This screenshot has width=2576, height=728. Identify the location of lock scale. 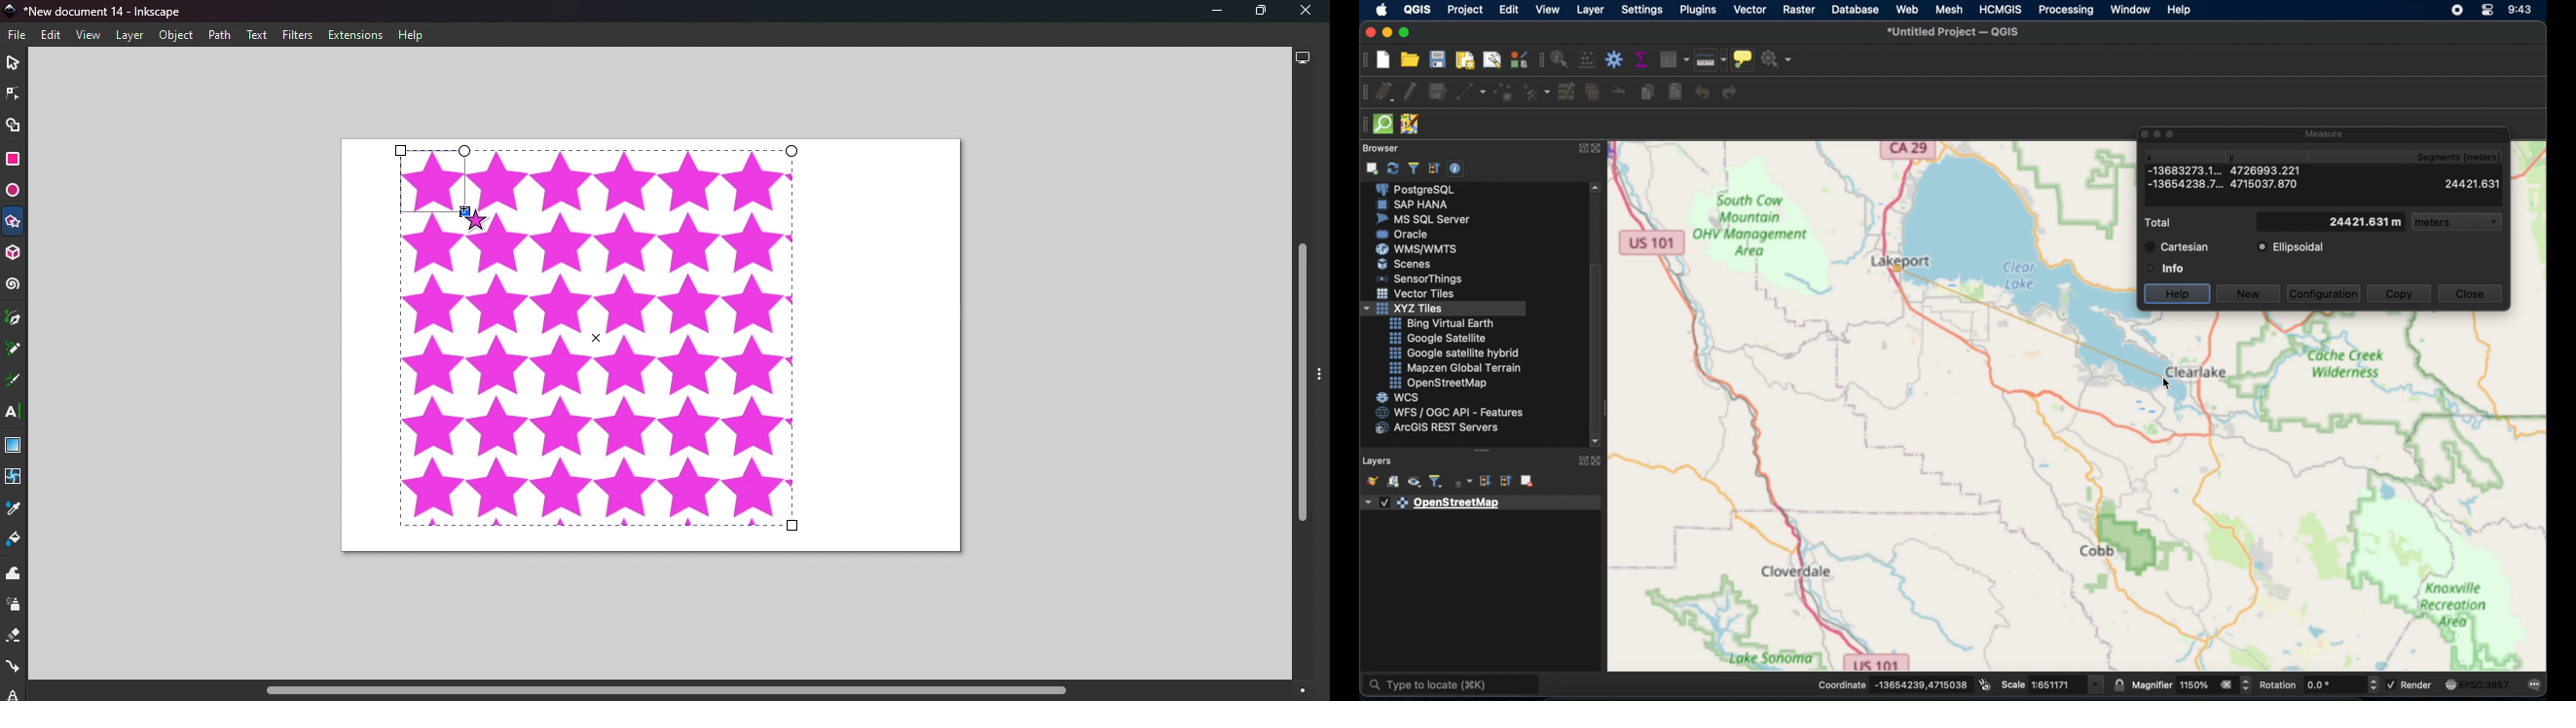
(2118, 685).